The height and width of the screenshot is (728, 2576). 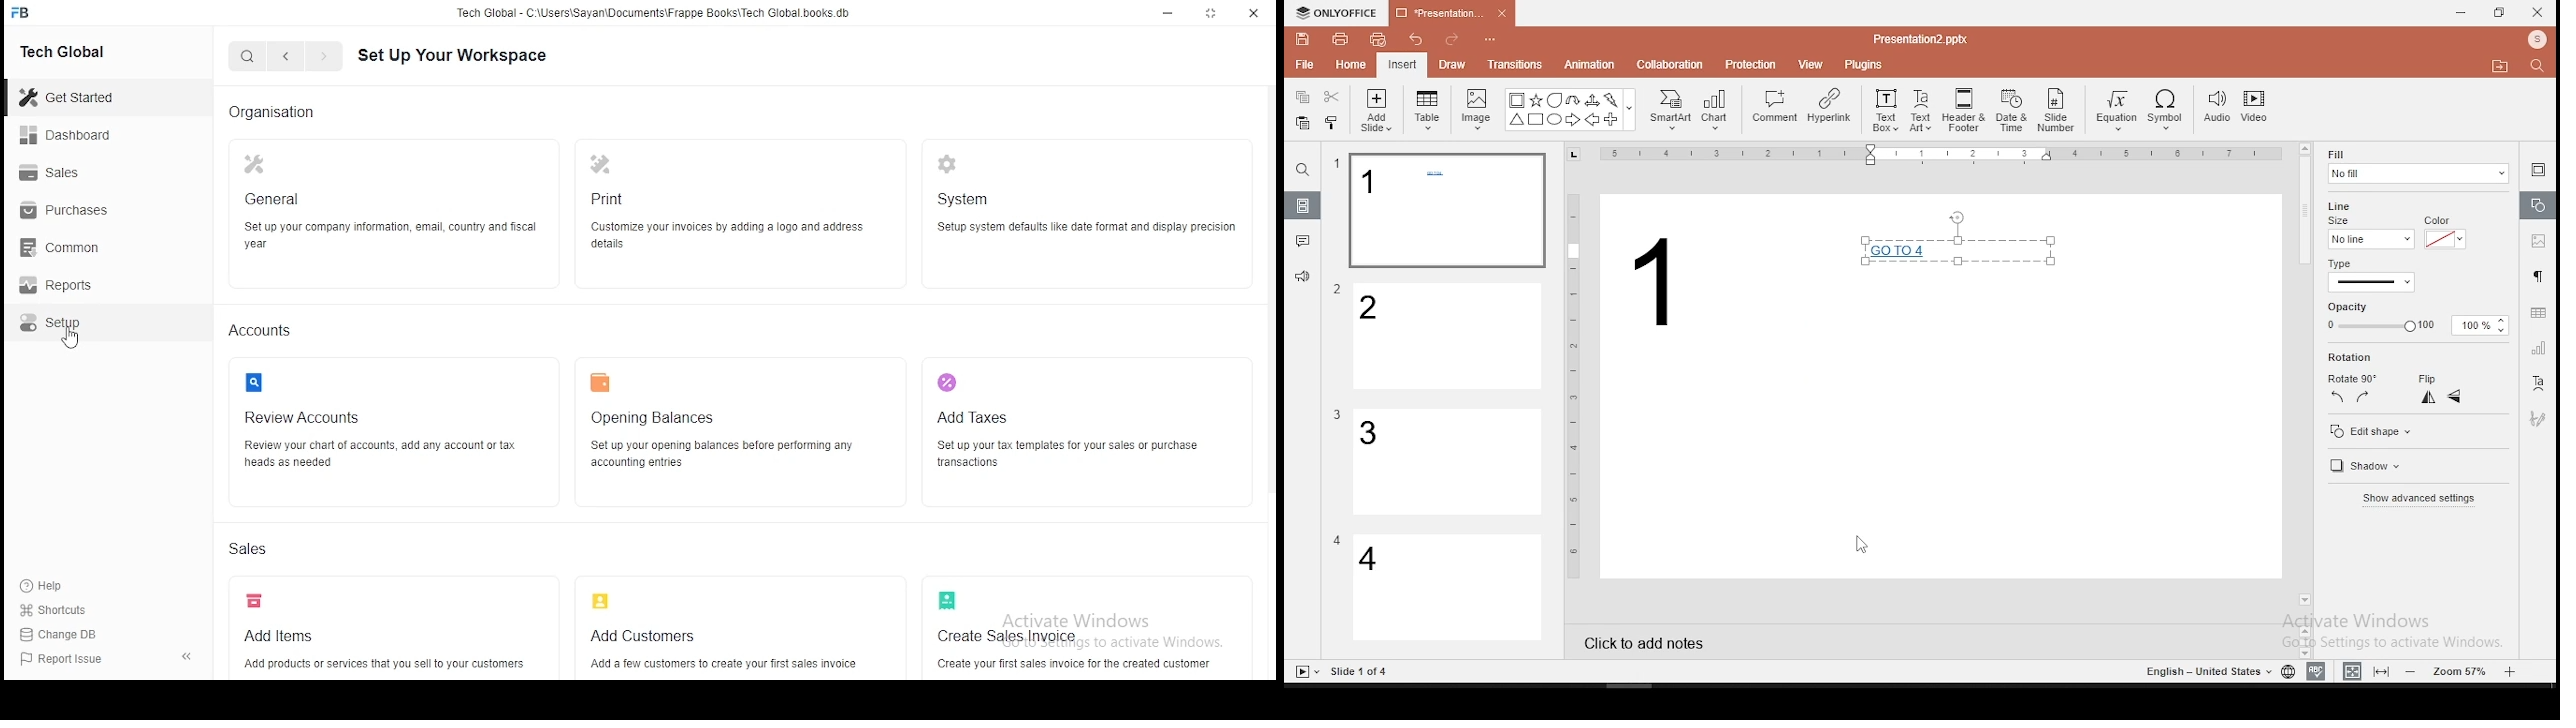 I want to click on organisation , so click(x=279, y=112).